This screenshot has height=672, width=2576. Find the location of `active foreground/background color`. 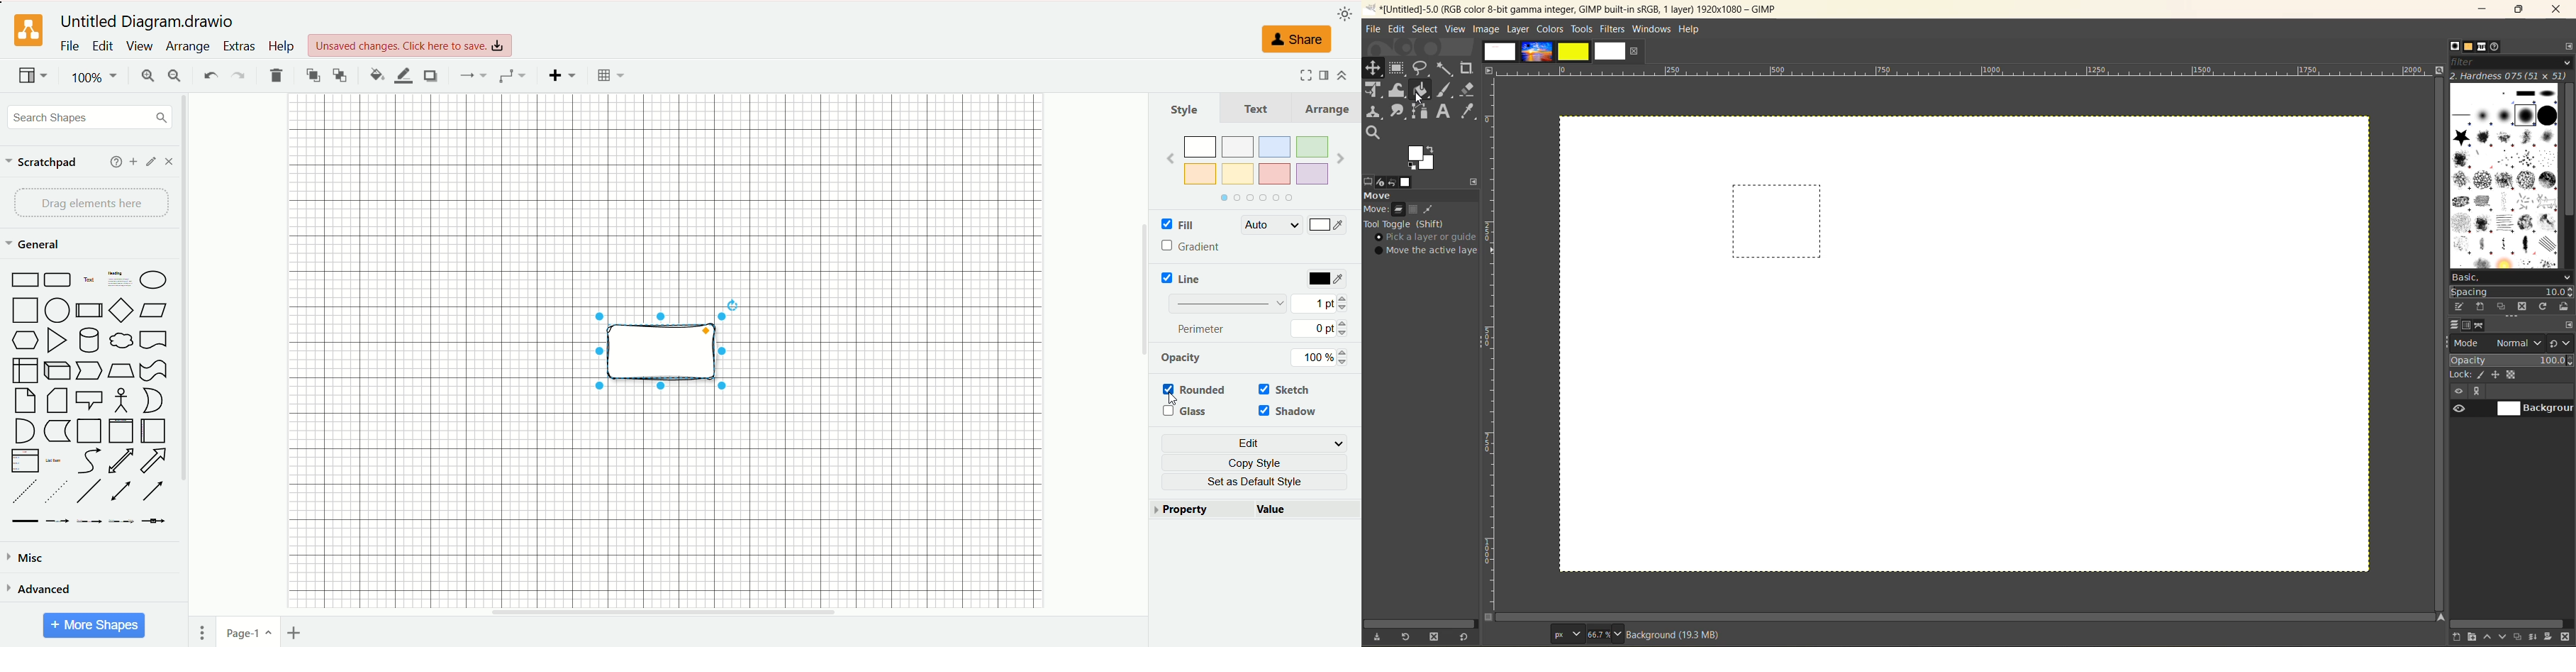

active foreground/background color is located at coordinates (1424, 157).